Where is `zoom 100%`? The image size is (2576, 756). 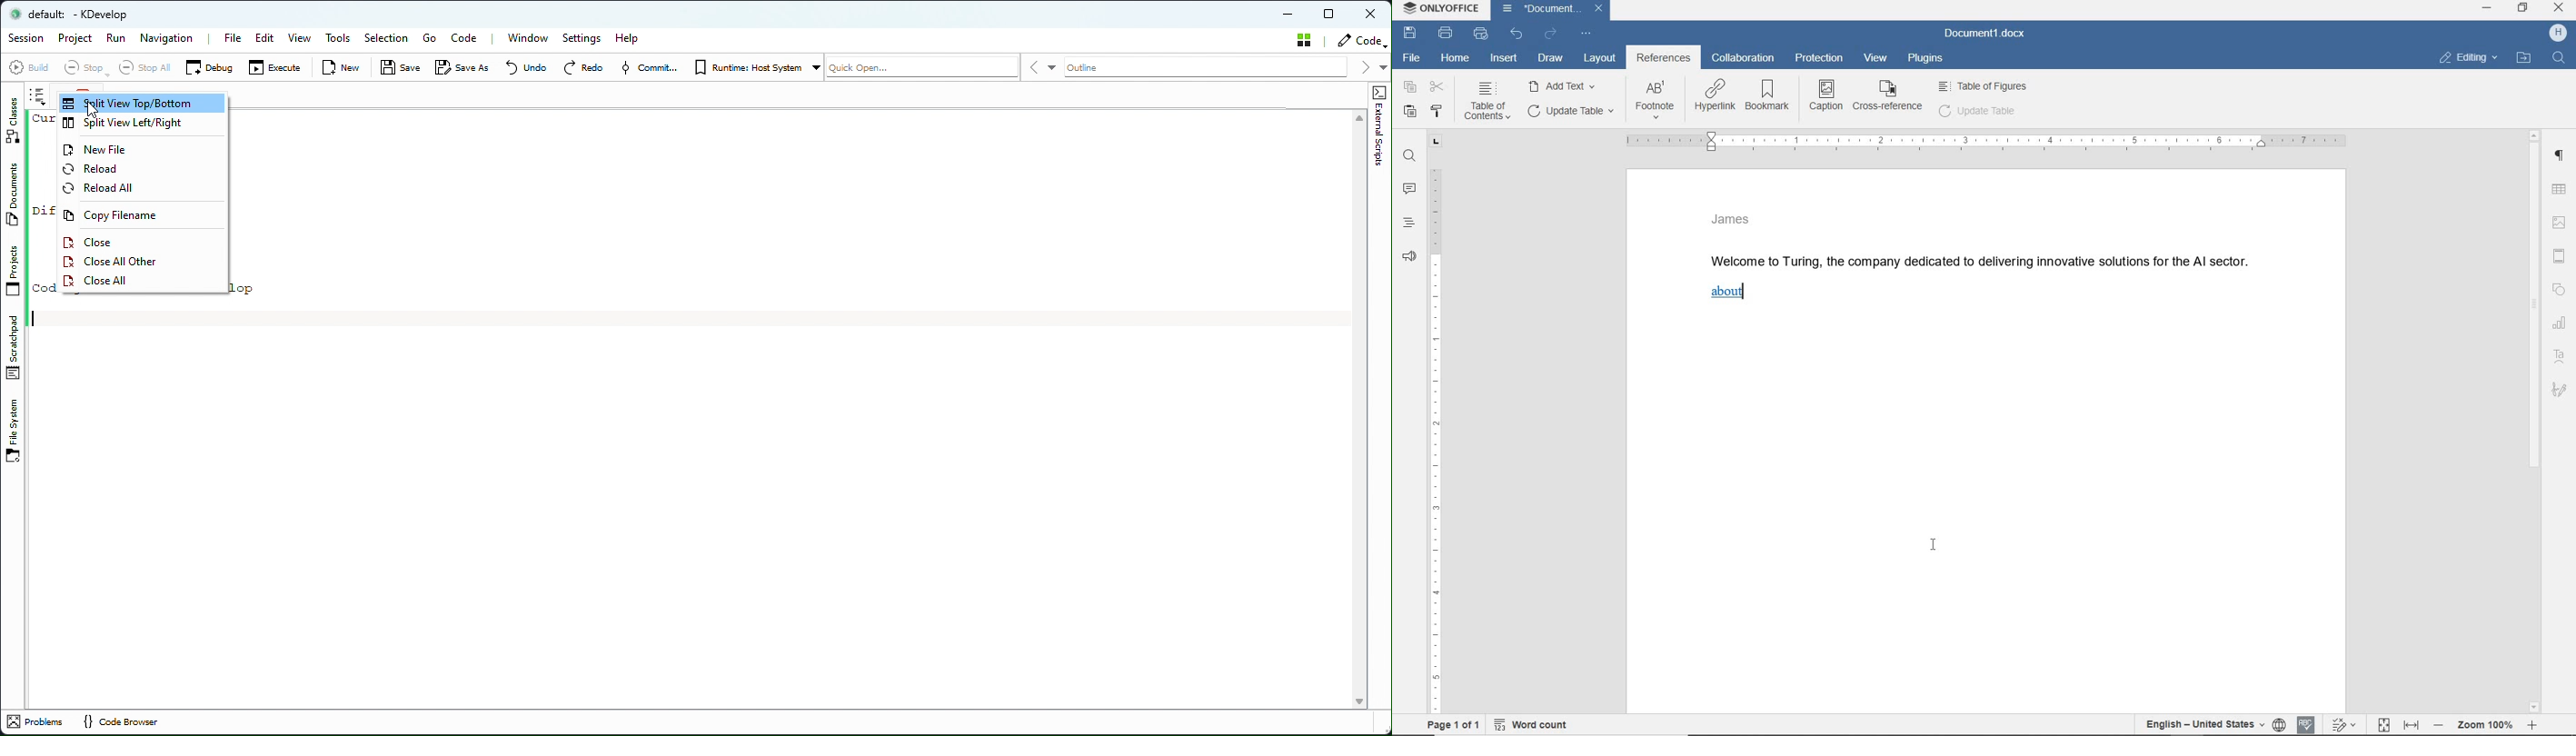
zoom 100% is located at coordinates (2490, 727).